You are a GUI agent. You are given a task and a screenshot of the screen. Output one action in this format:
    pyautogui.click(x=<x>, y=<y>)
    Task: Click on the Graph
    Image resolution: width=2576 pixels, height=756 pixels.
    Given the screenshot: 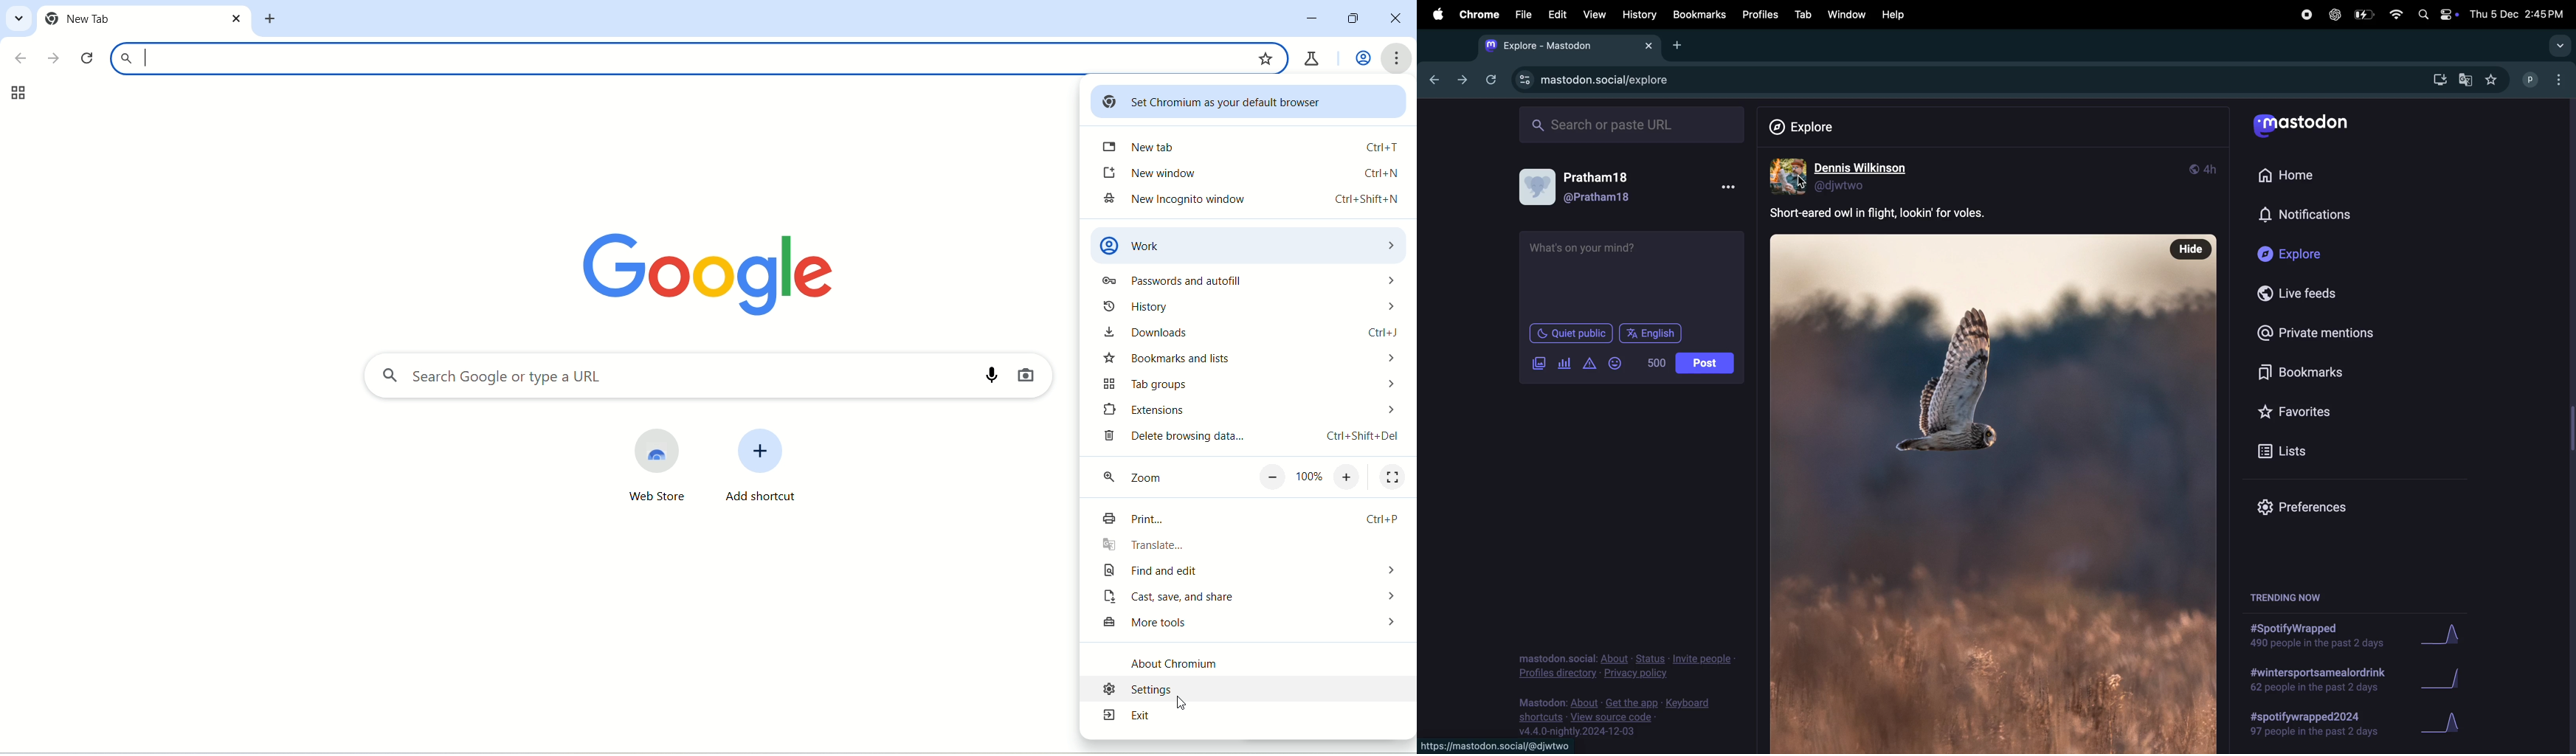 What is the action you would take?
    pyautogui.click(x=2441, y=679)
    